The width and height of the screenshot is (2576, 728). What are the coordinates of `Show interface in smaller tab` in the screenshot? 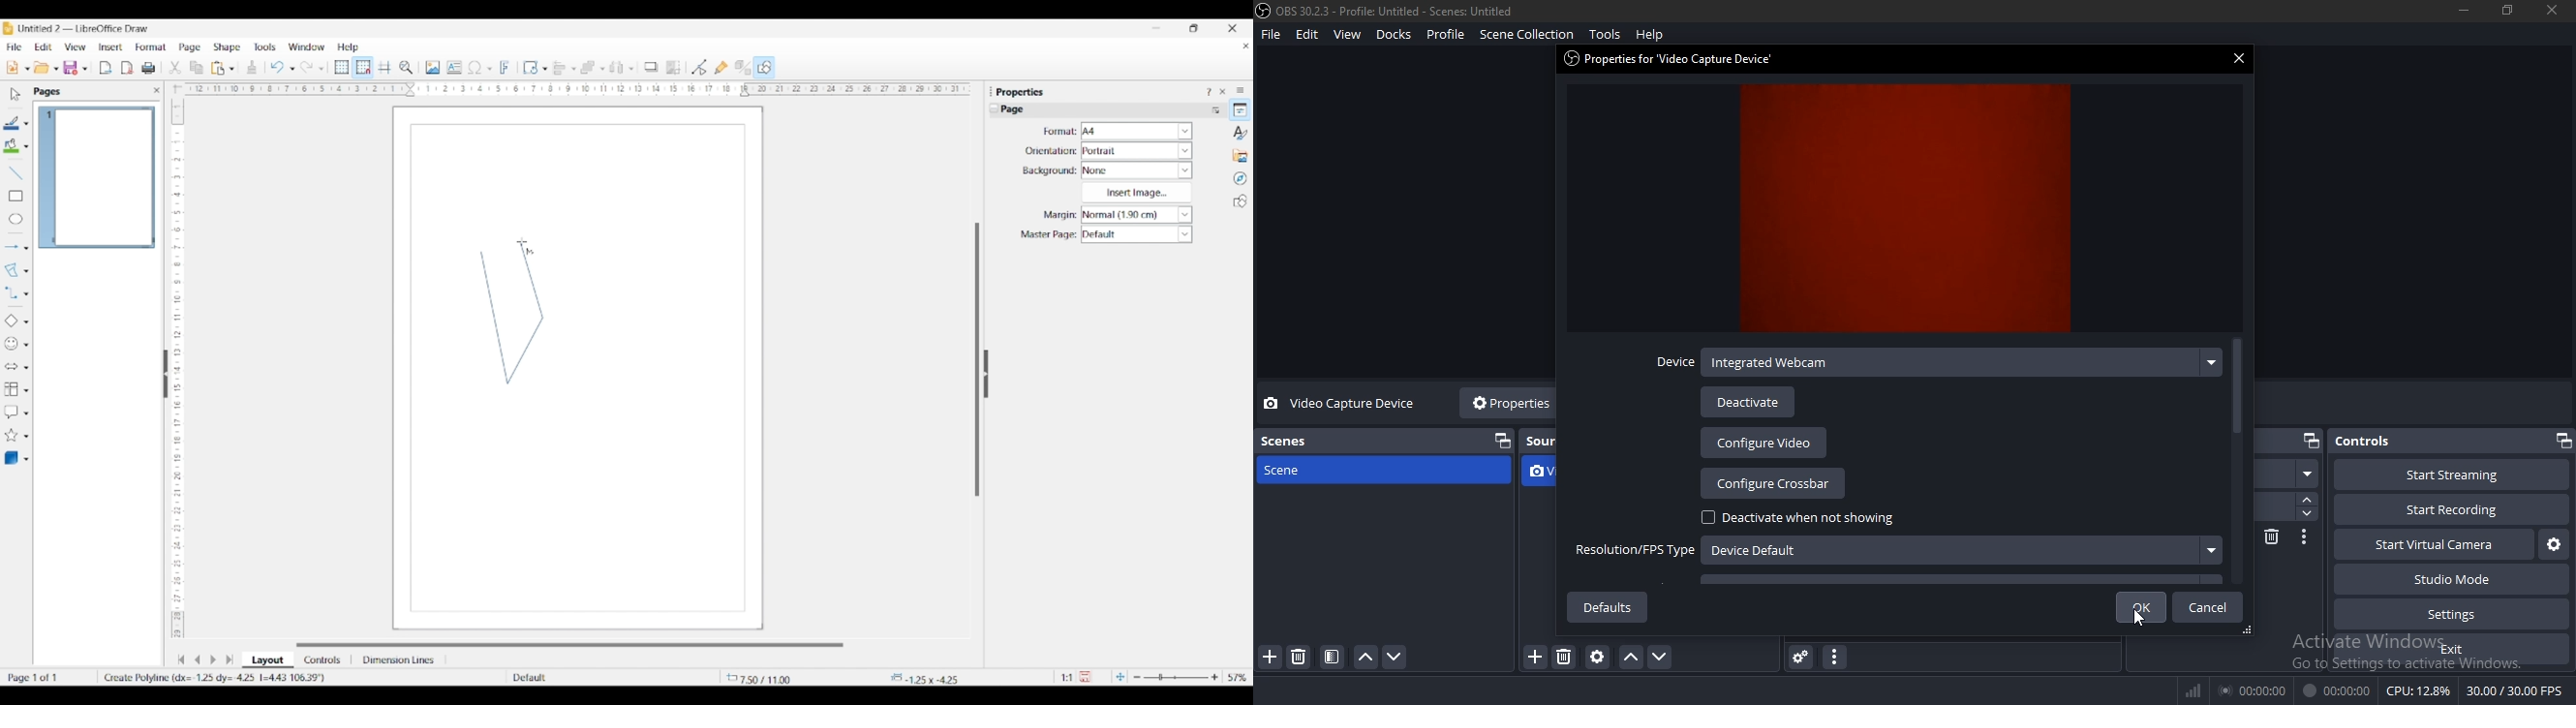 It's located at (1193, 28).